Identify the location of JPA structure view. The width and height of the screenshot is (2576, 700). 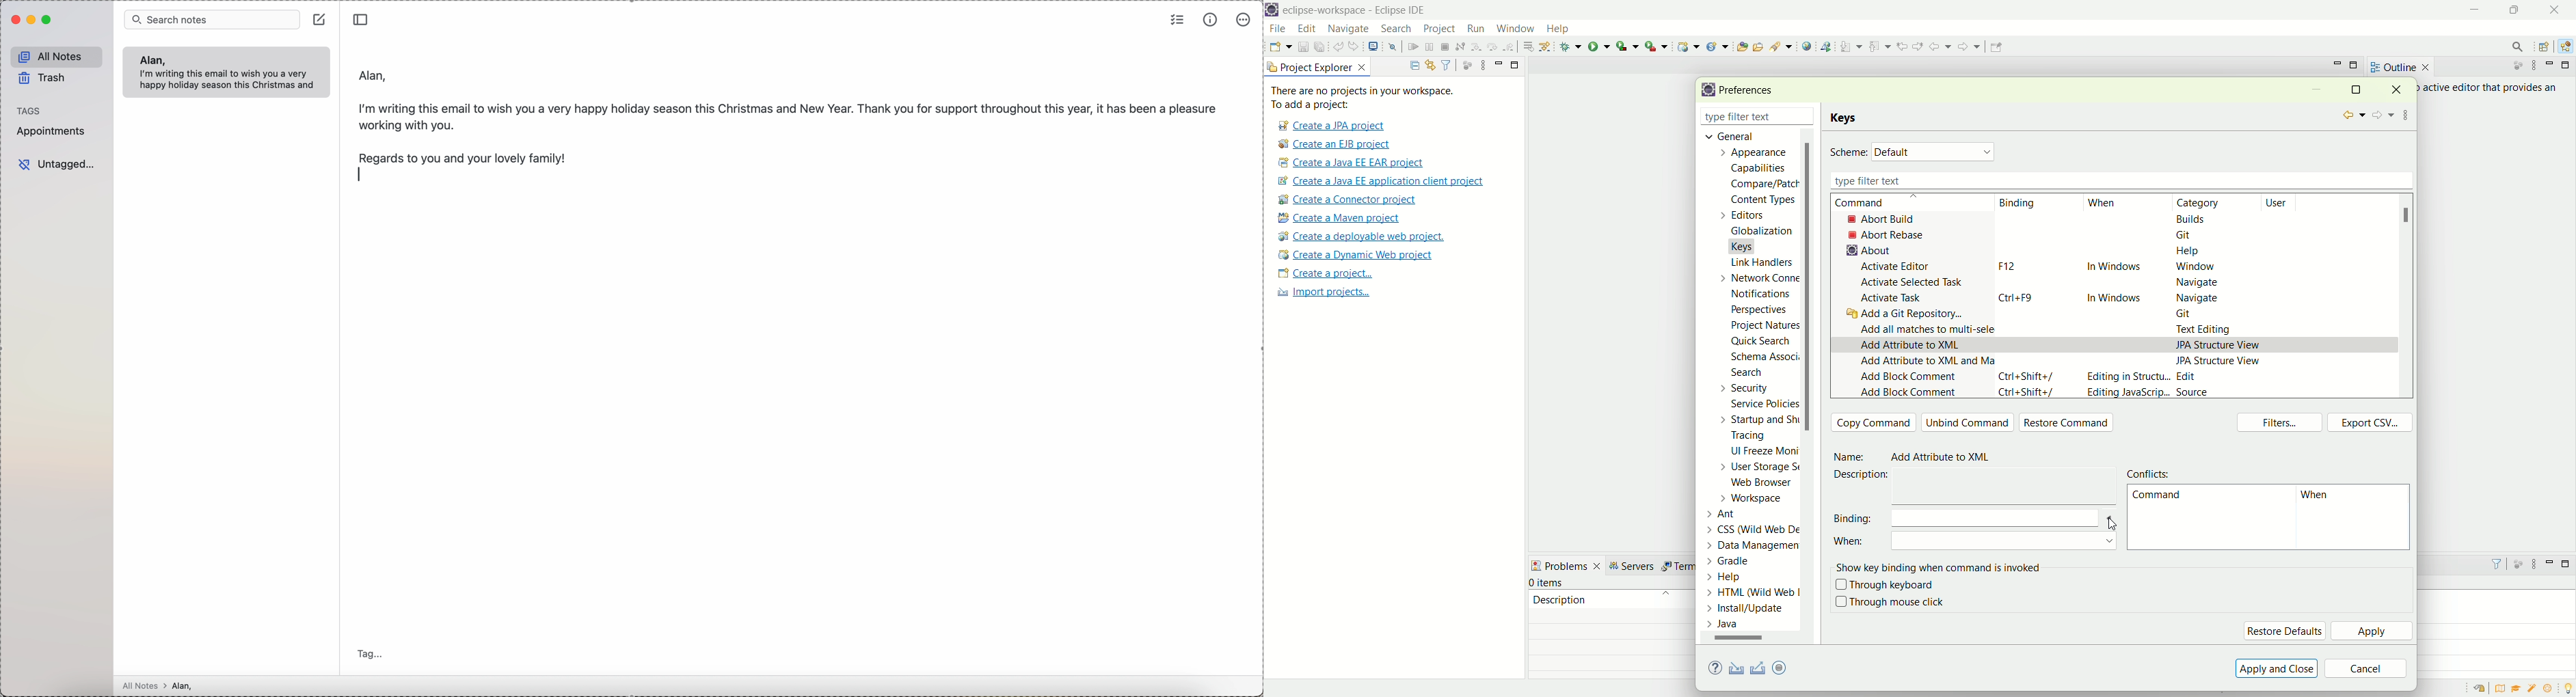
(2221, 360).